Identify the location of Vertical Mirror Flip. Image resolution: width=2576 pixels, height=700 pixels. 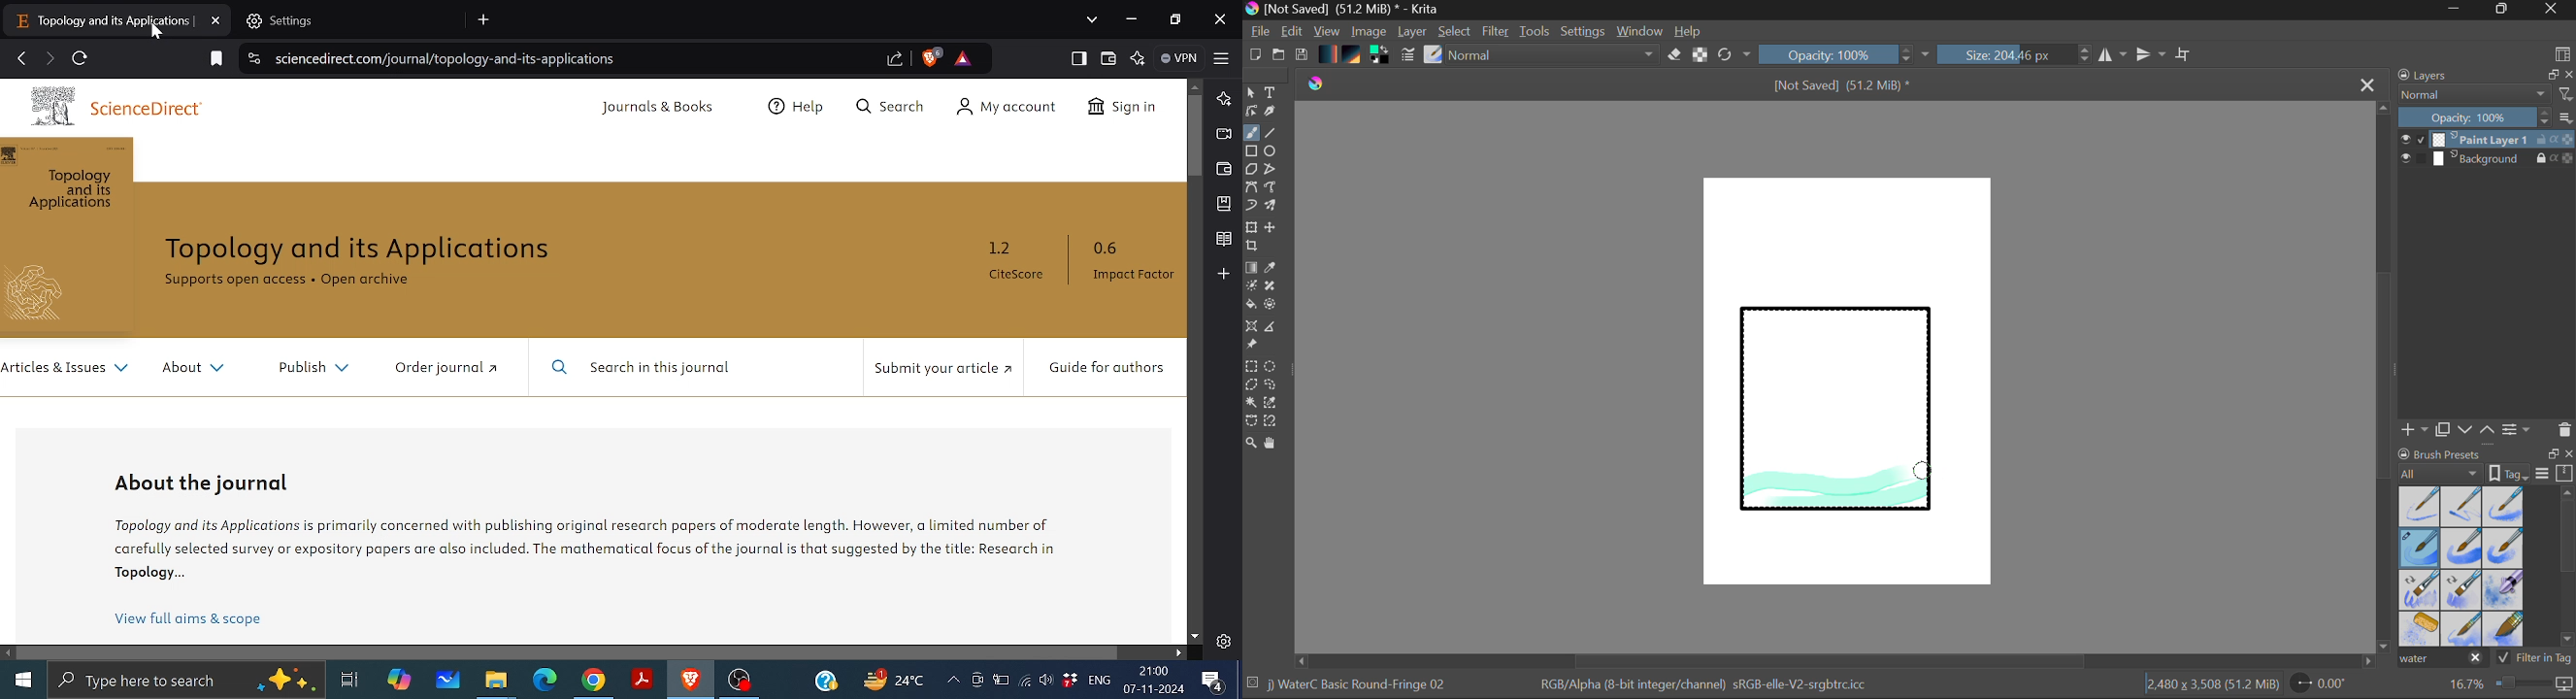
(2112, 55).